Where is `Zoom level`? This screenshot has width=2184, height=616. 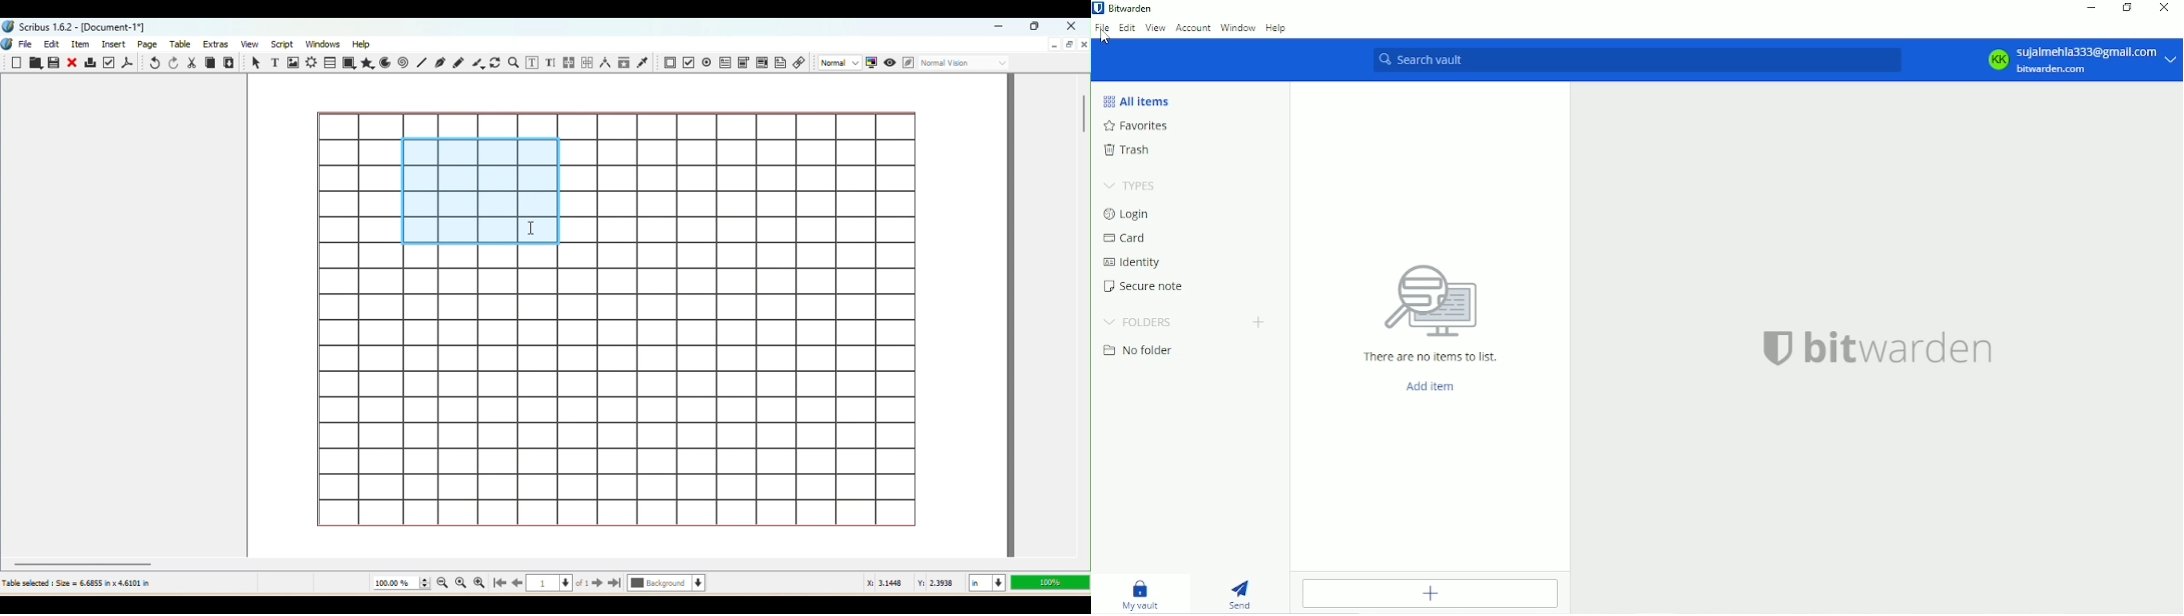
Zoom level is located at coordinates (1049, 582).